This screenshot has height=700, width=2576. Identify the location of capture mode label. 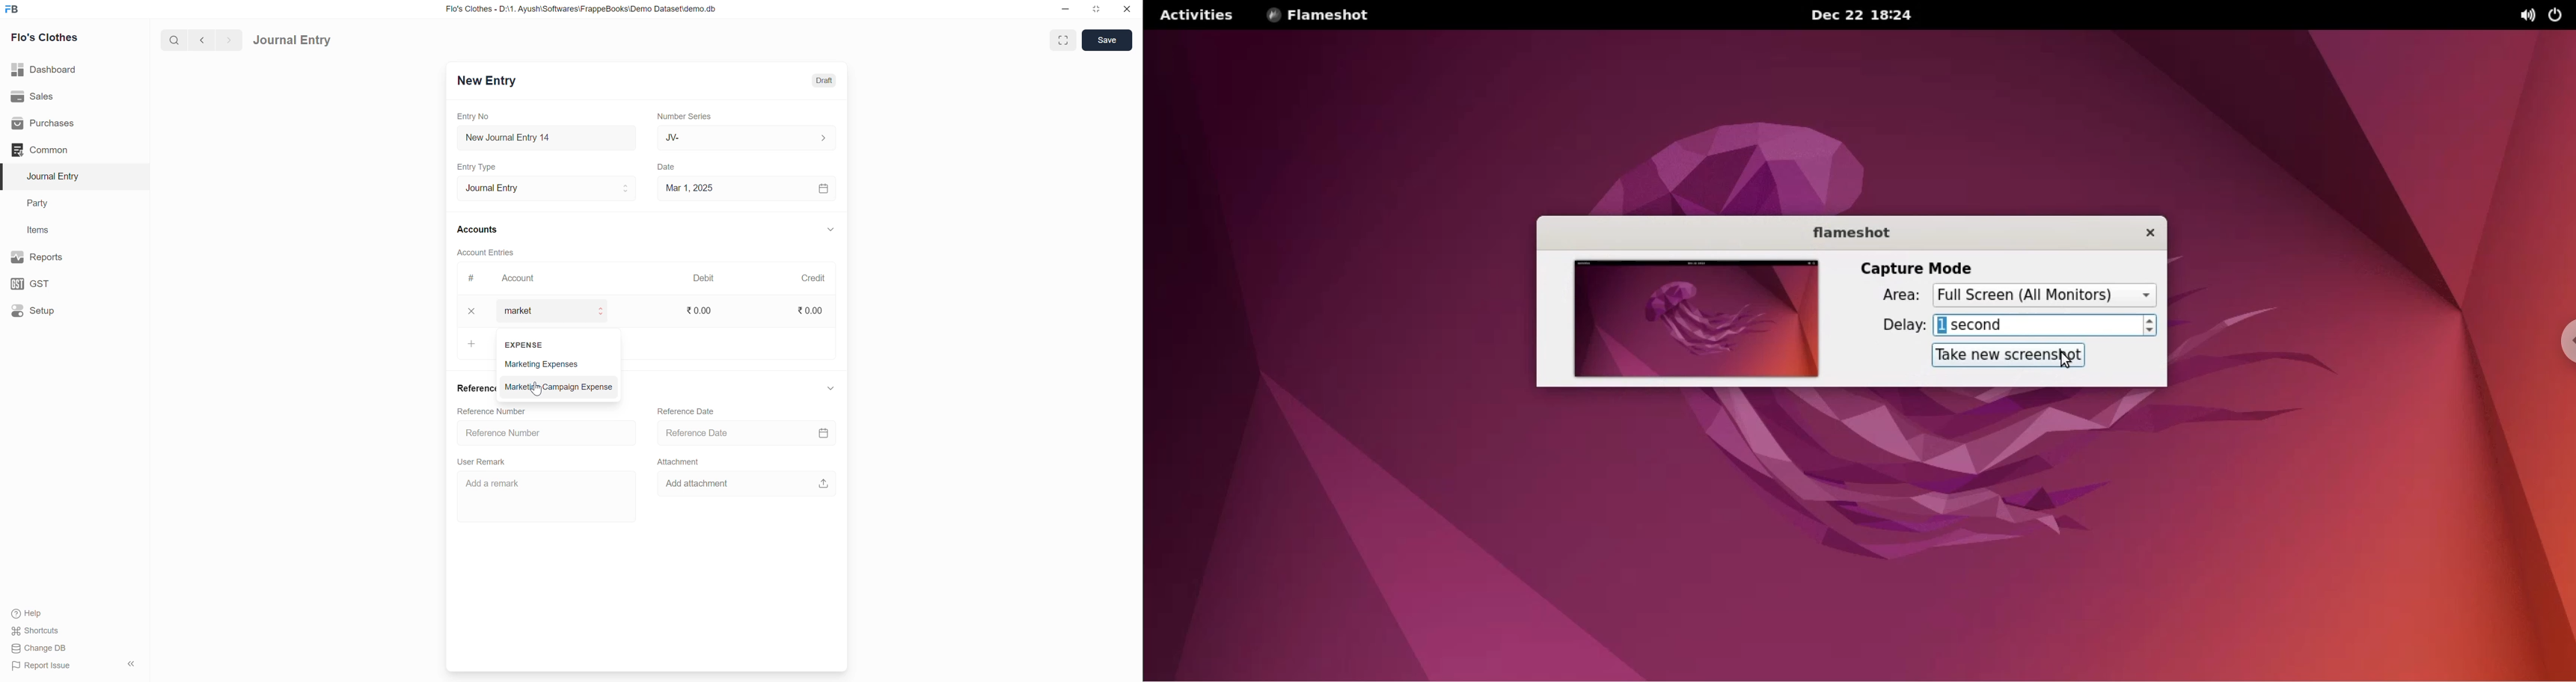
(1922, 266).